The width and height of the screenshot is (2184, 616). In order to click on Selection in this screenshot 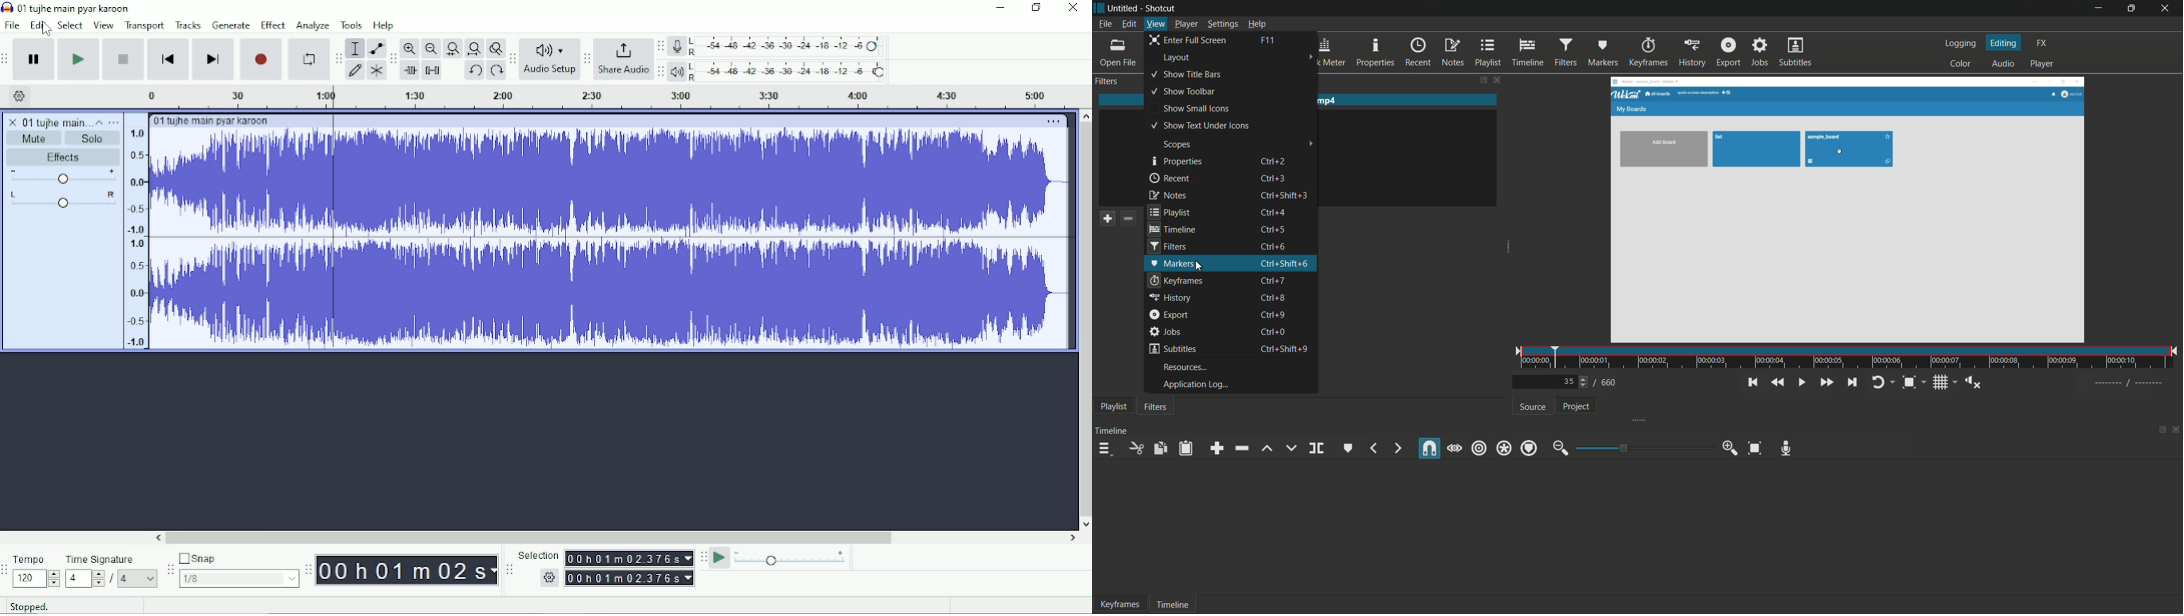, I will do `click(606, 568)`.